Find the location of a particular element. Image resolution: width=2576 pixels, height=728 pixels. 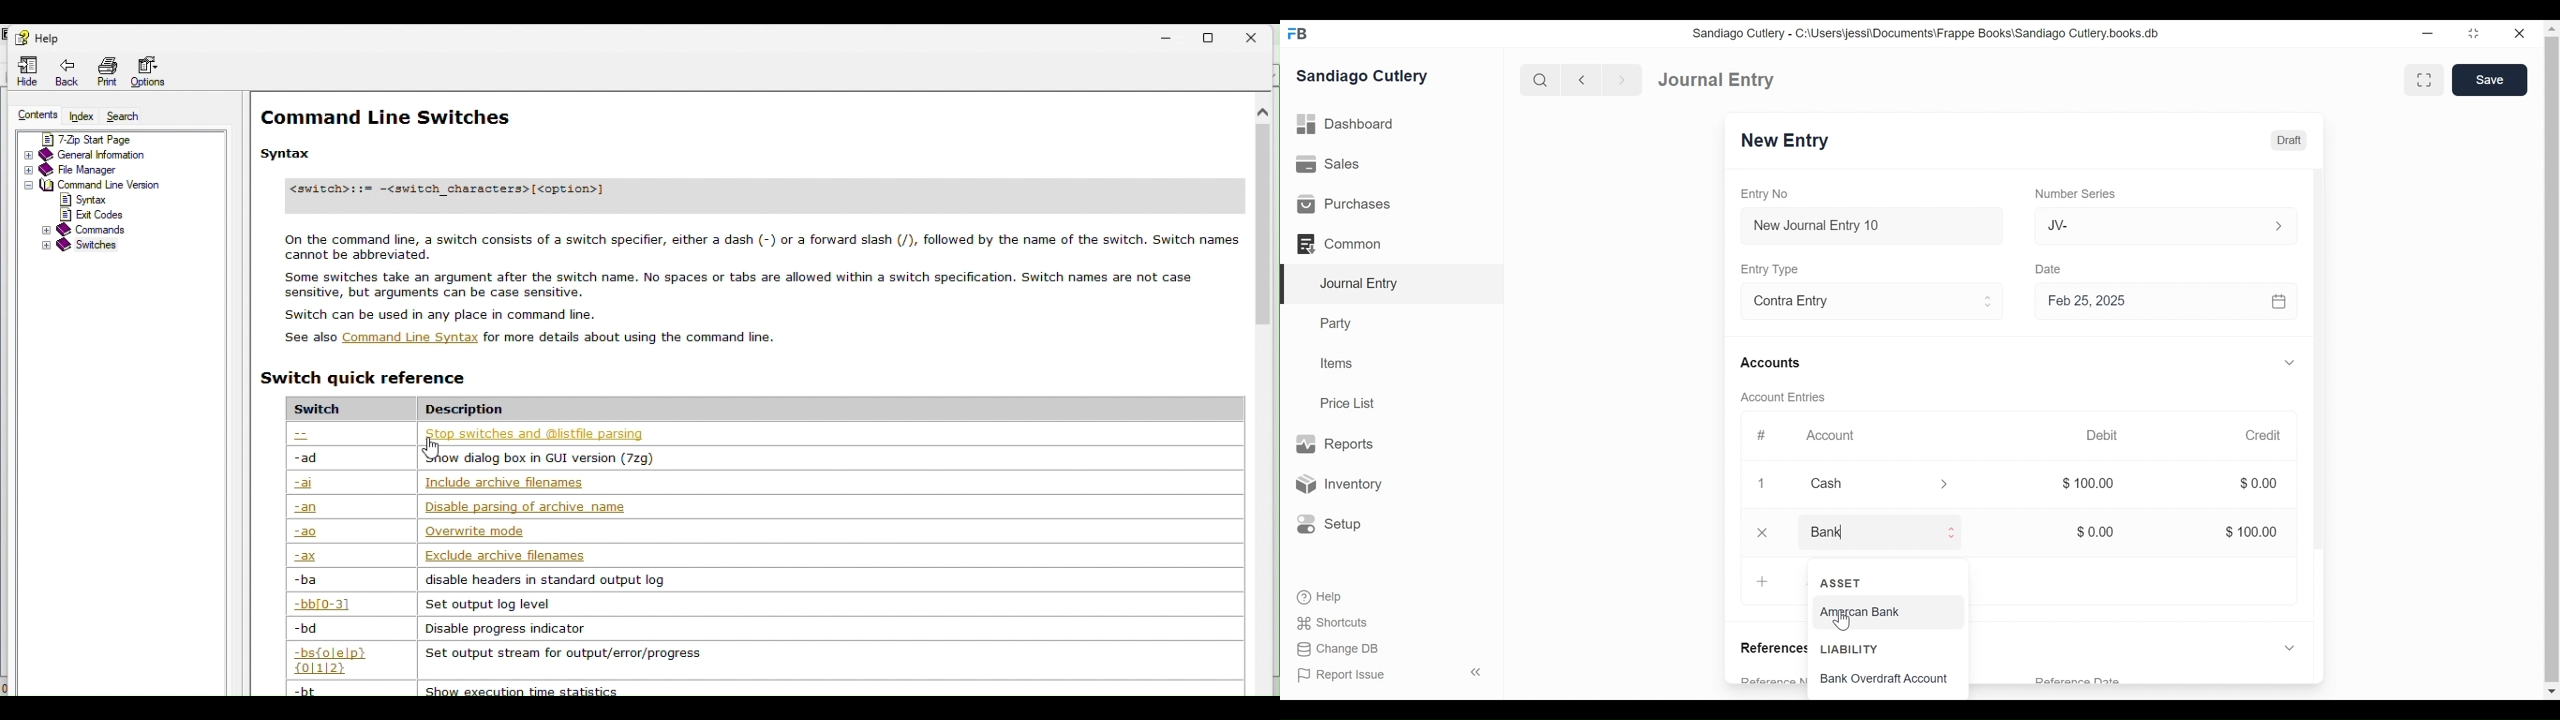

Vertical Scroll bar is located at coordinates (2322, 381).